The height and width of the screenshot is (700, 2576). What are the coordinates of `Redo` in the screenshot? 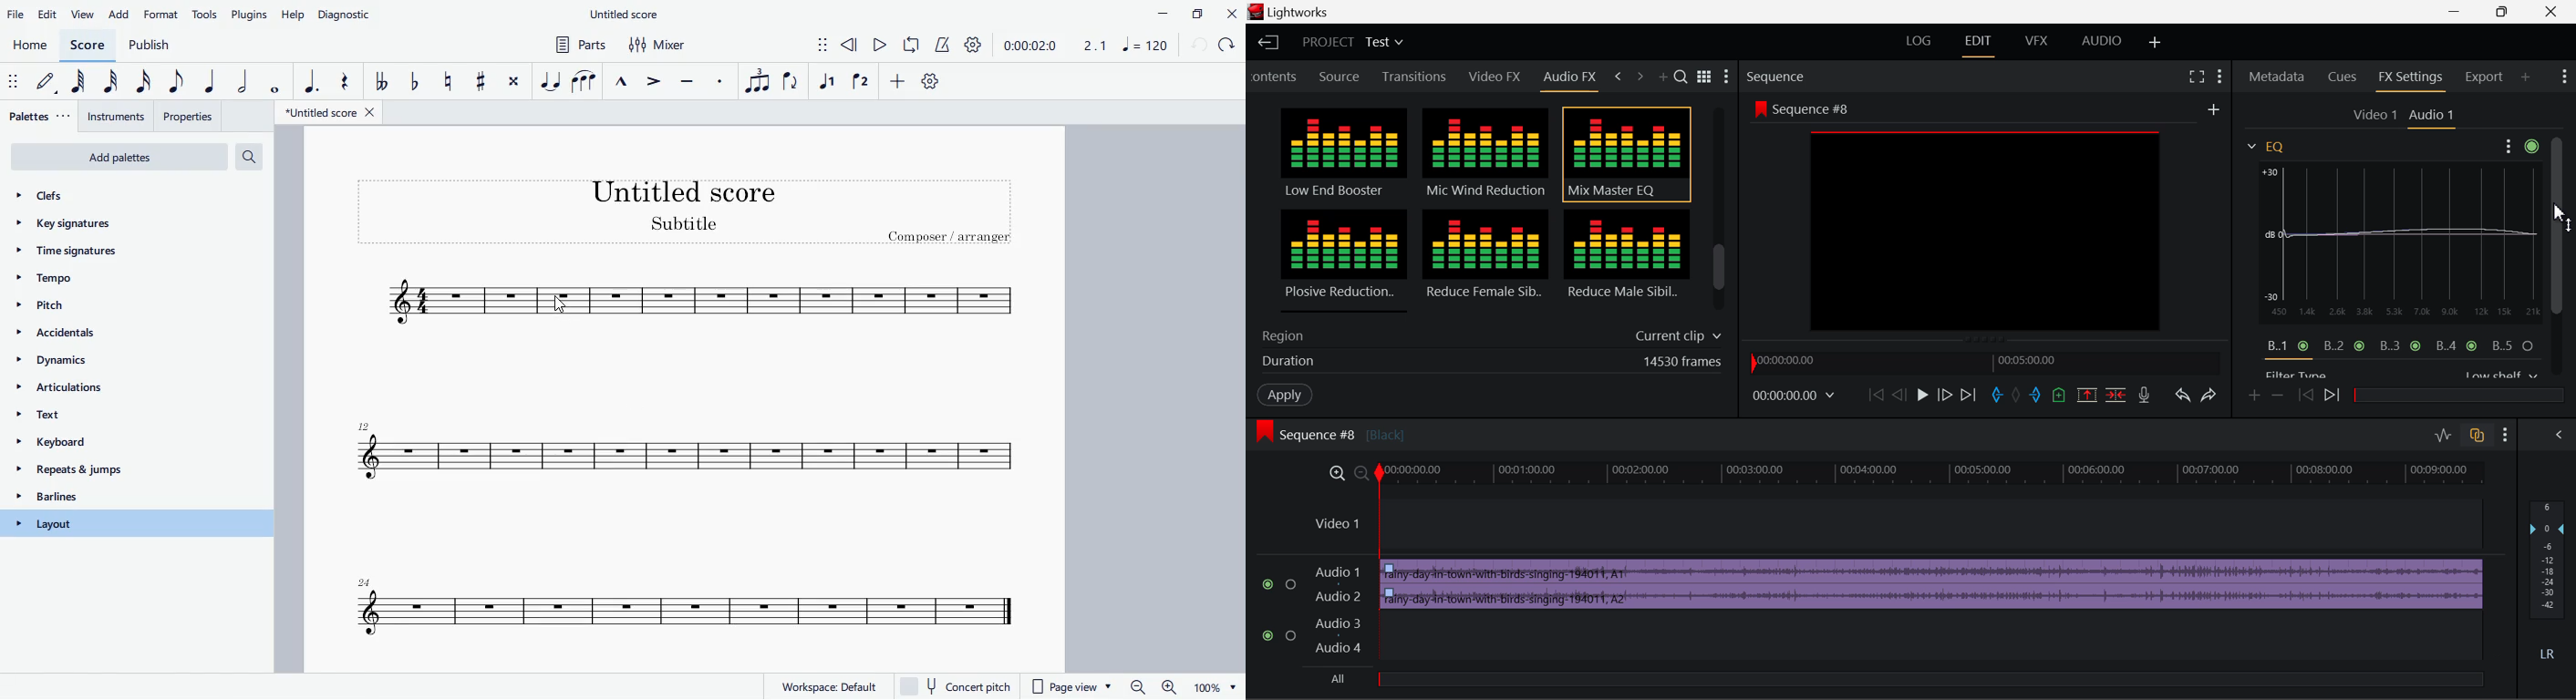 It's located at (2214, 399).